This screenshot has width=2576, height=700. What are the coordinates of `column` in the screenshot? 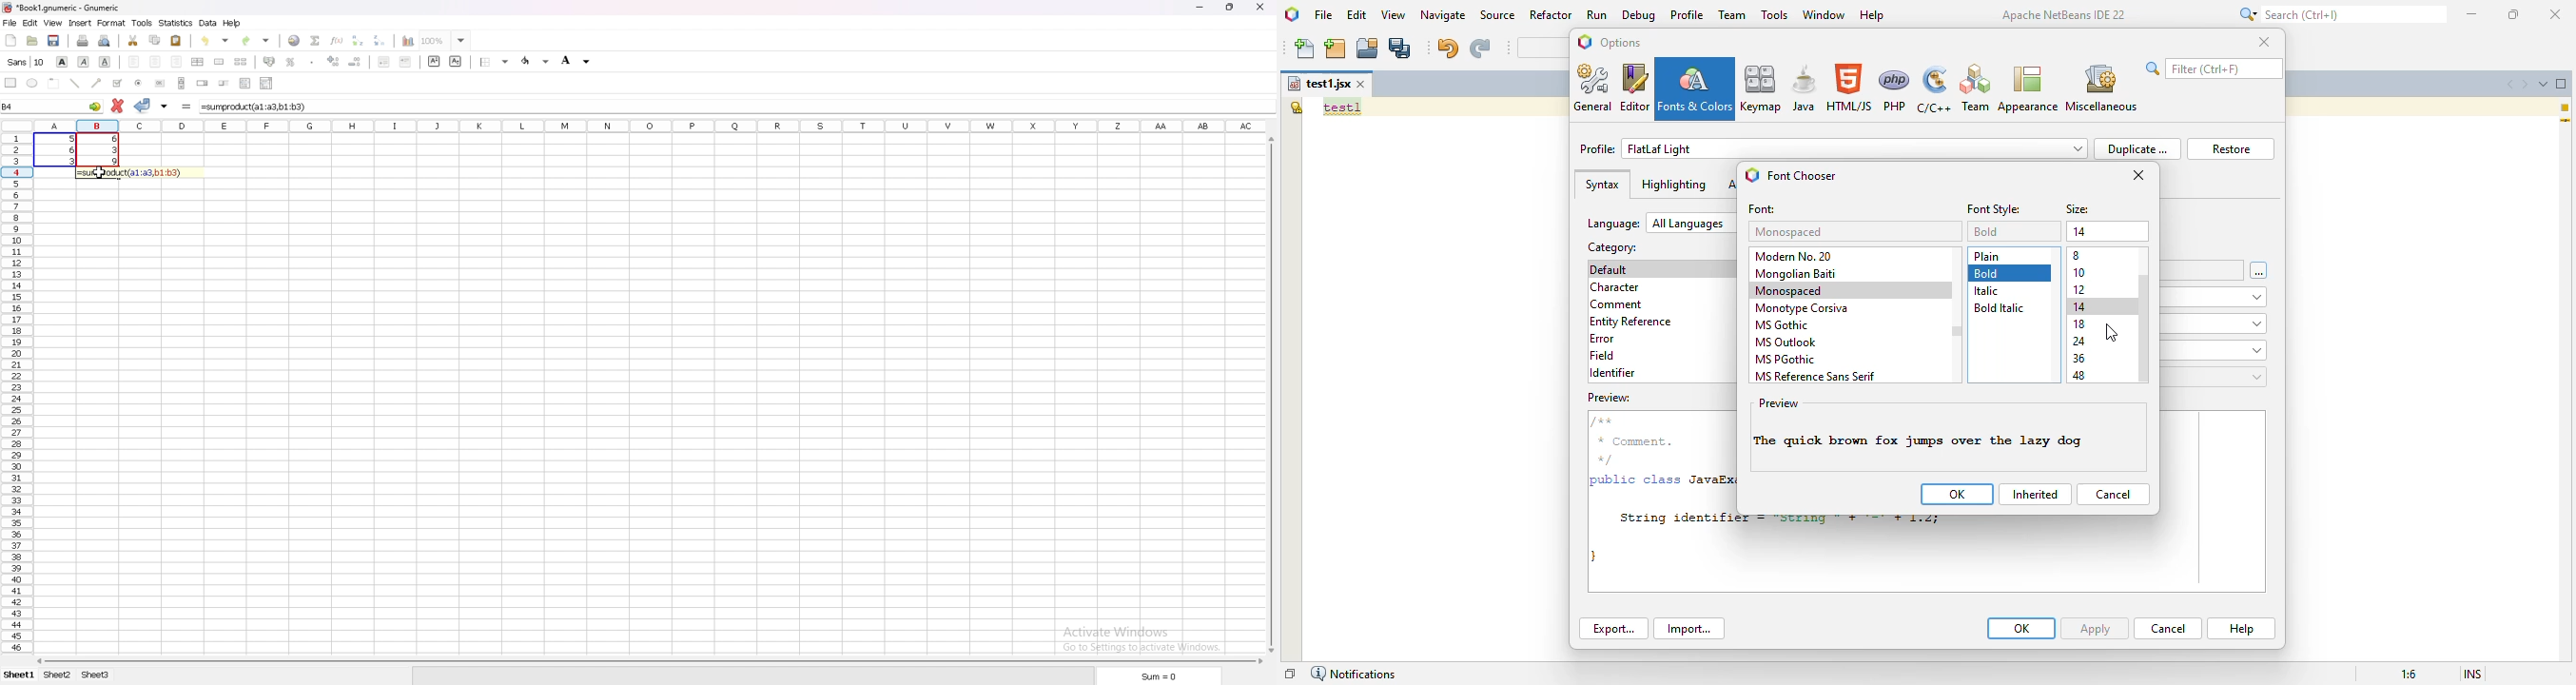 It's located at (646, 126).